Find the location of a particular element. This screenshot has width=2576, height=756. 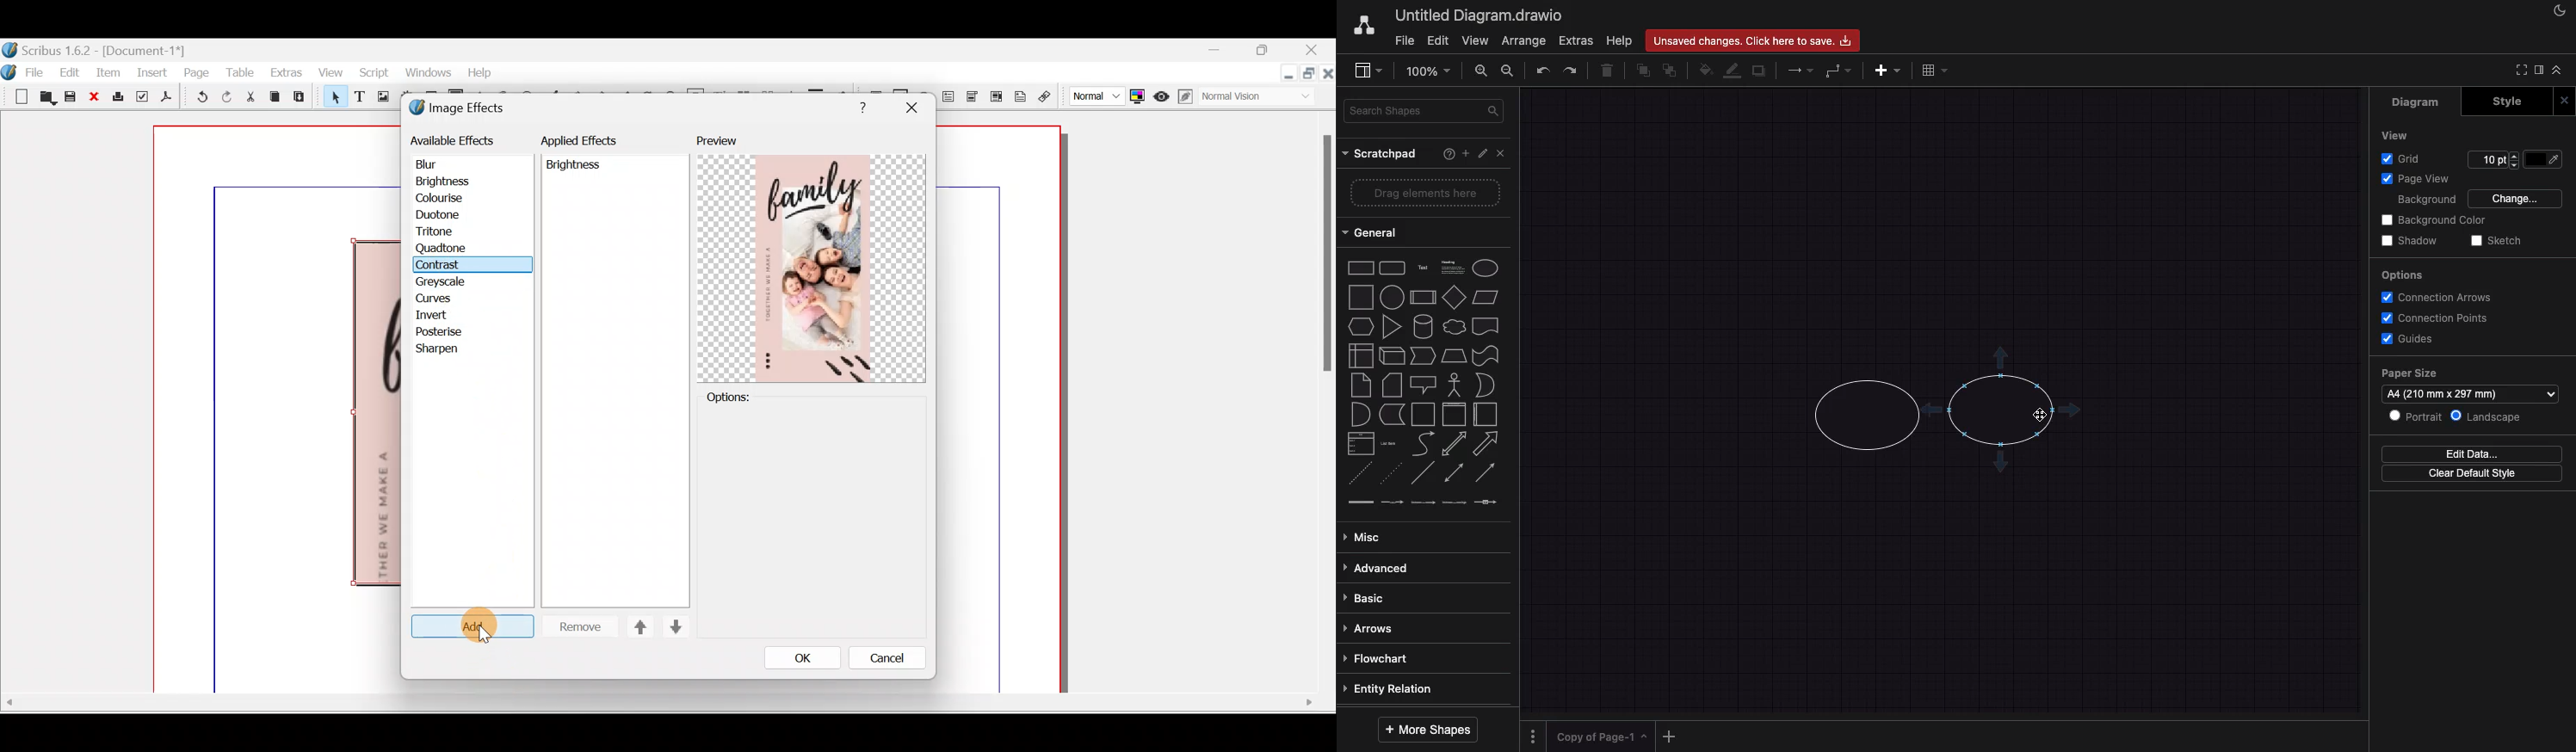

delete is located at coordinates (1608, 70).